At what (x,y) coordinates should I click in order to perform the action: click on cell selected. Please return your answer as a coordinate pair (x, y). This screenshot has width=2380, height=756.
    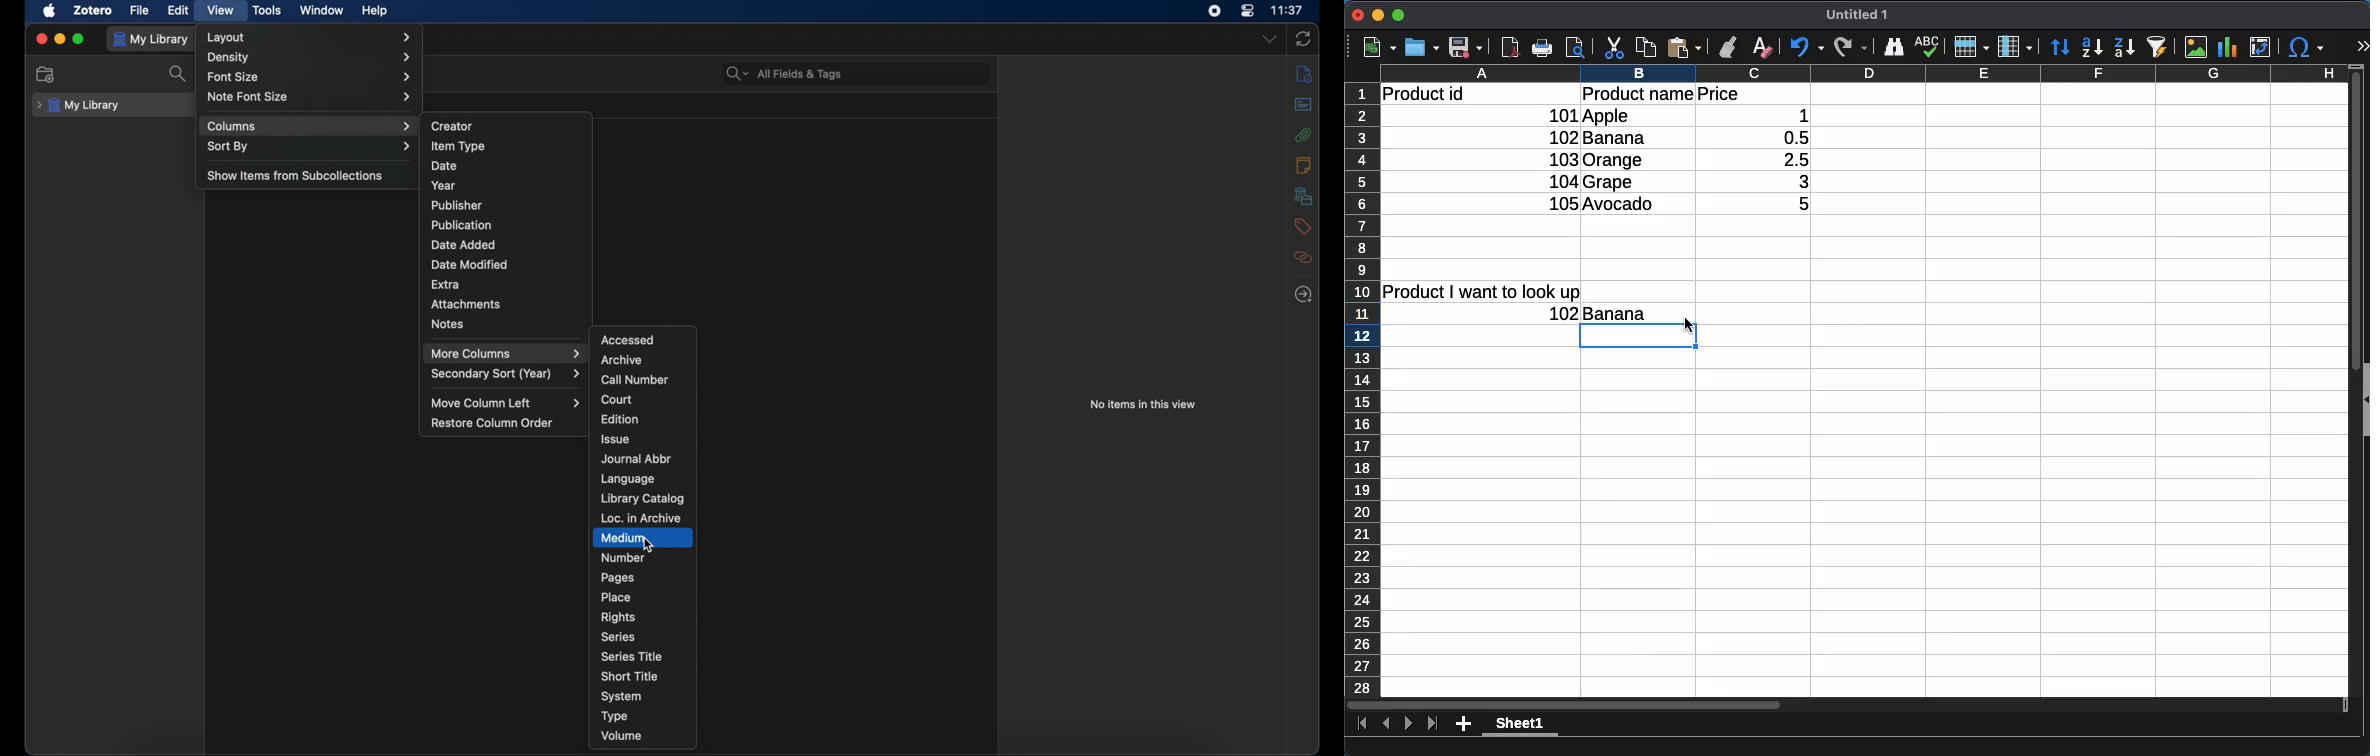
    Looking at the image, I should click on (1638, 336).